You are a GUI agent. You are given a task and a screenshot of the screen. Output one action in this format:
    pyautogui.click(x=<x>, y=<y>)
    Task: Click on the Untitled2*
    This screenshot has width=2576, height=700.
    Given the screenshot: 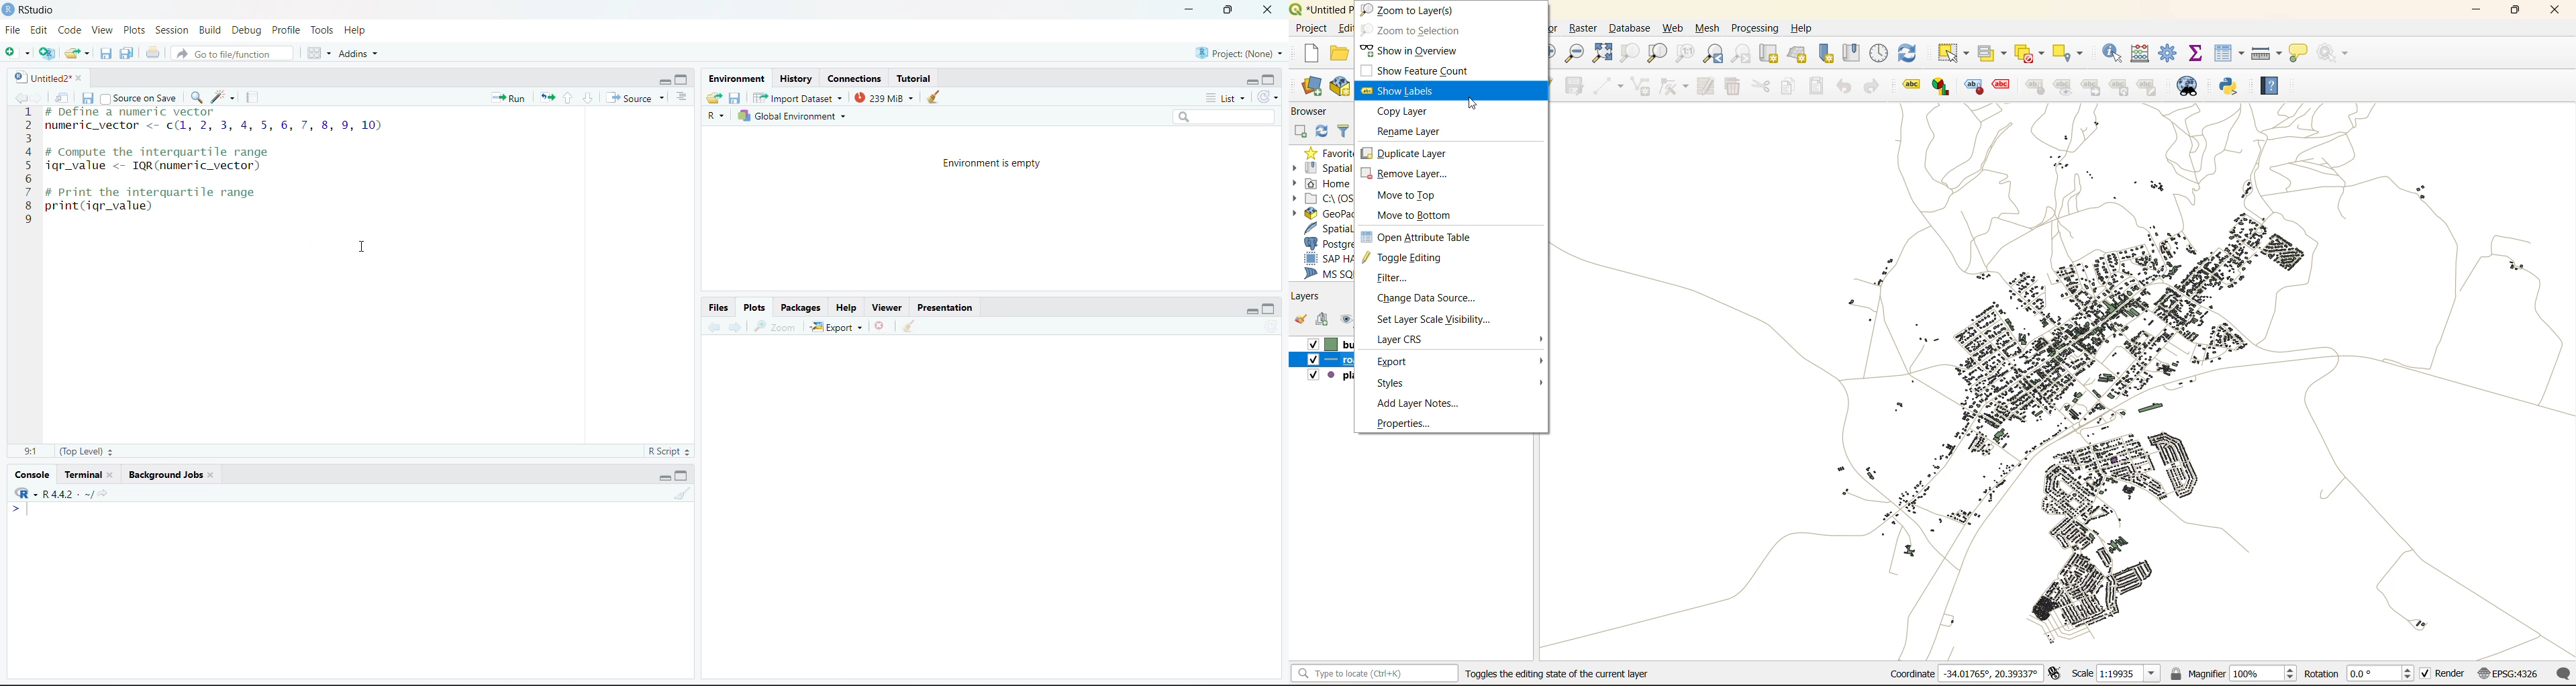 What is the action you would take?
    pyautogui.click(x=45, y=76)
    